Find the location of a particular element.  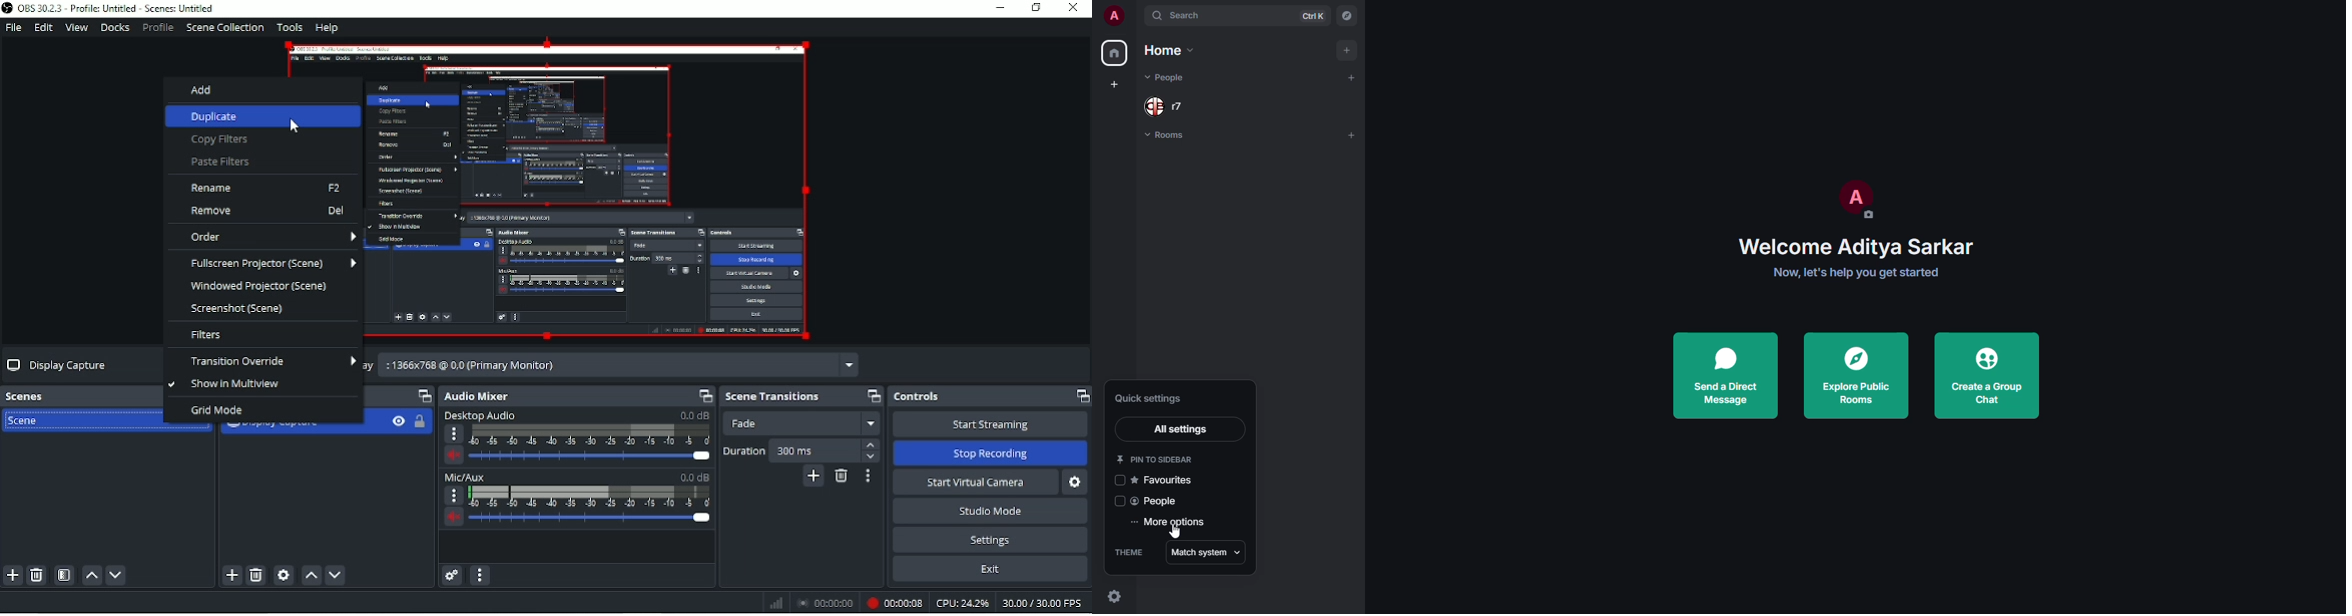

Maximize is located at coordinates (874, 394).